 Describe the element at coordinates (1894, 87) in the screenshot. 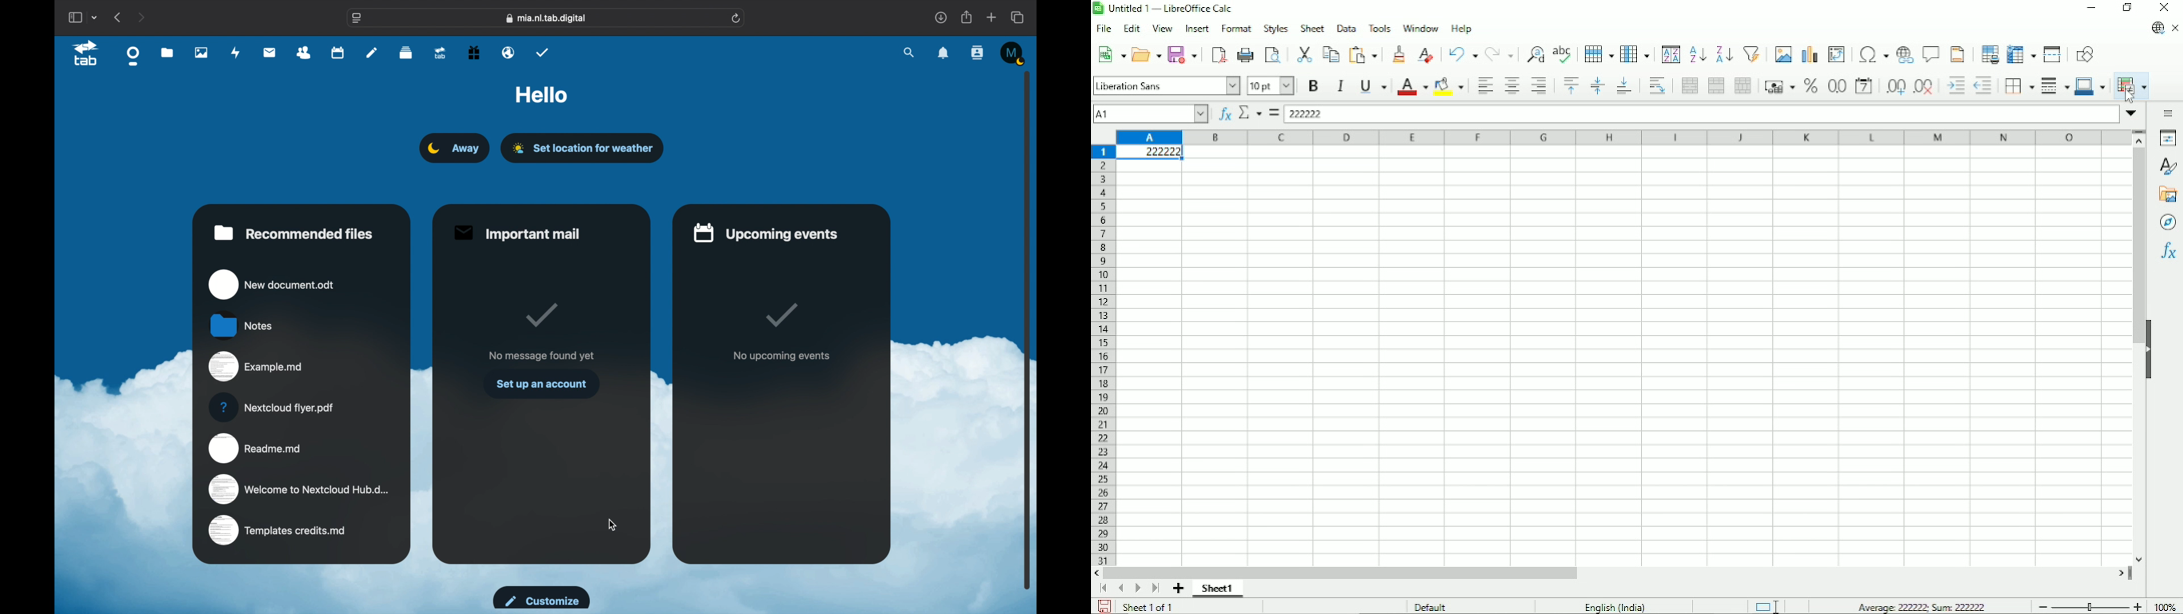

I see `Add decimal place` at that location.